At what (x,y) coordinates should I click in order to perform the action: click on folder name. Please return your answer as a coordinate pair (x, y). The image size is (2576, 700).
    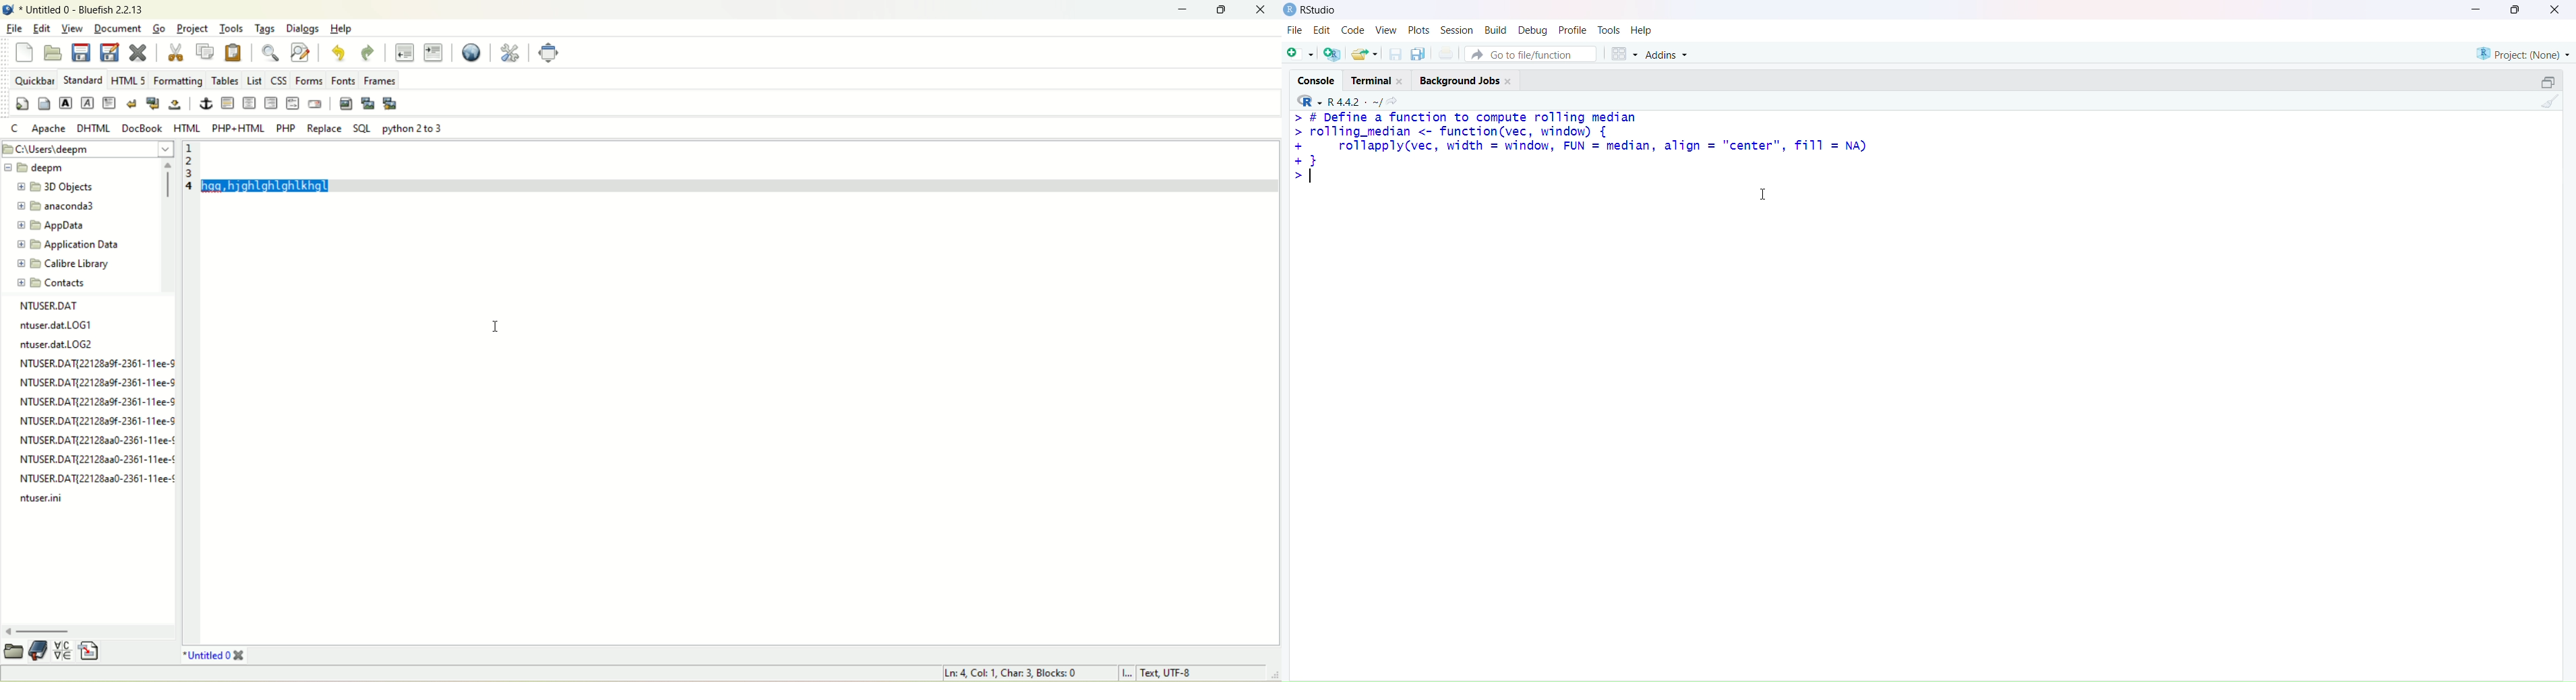
    Looking at the image, I should click on (73, 263).